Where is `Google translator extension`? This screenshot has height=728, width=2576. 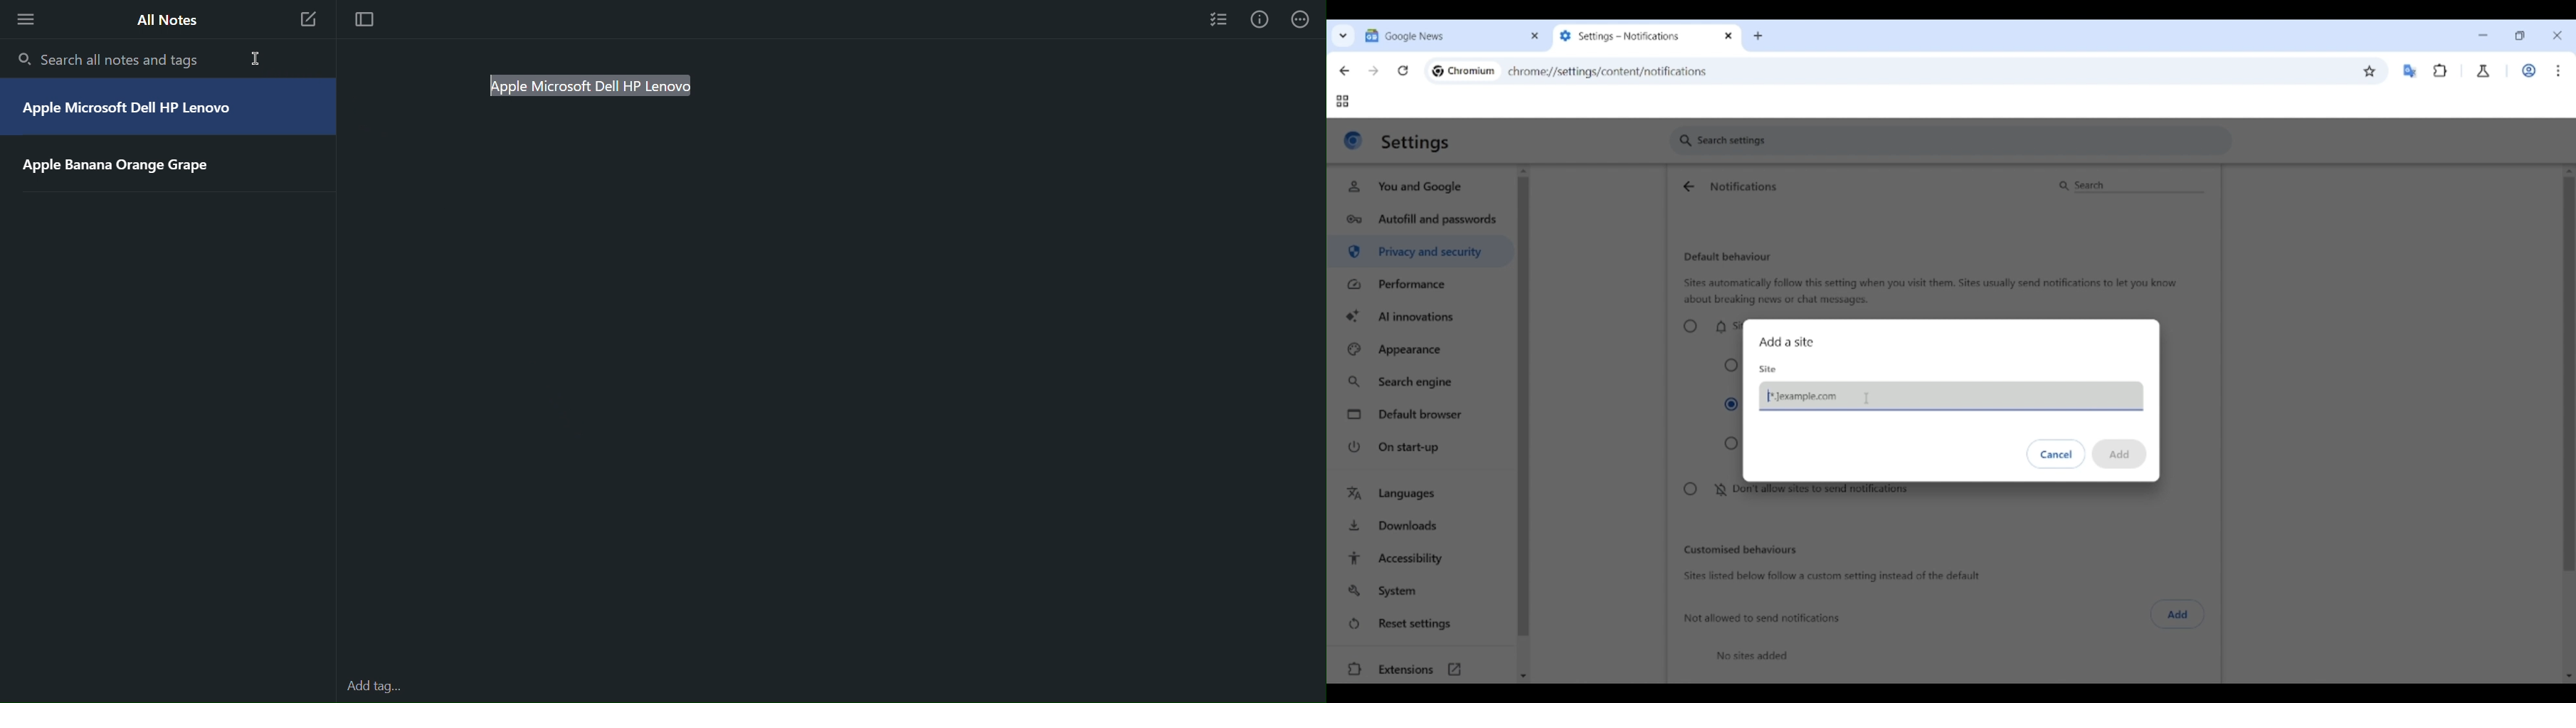 Google translator extension is located at coordinates (2410, 71).